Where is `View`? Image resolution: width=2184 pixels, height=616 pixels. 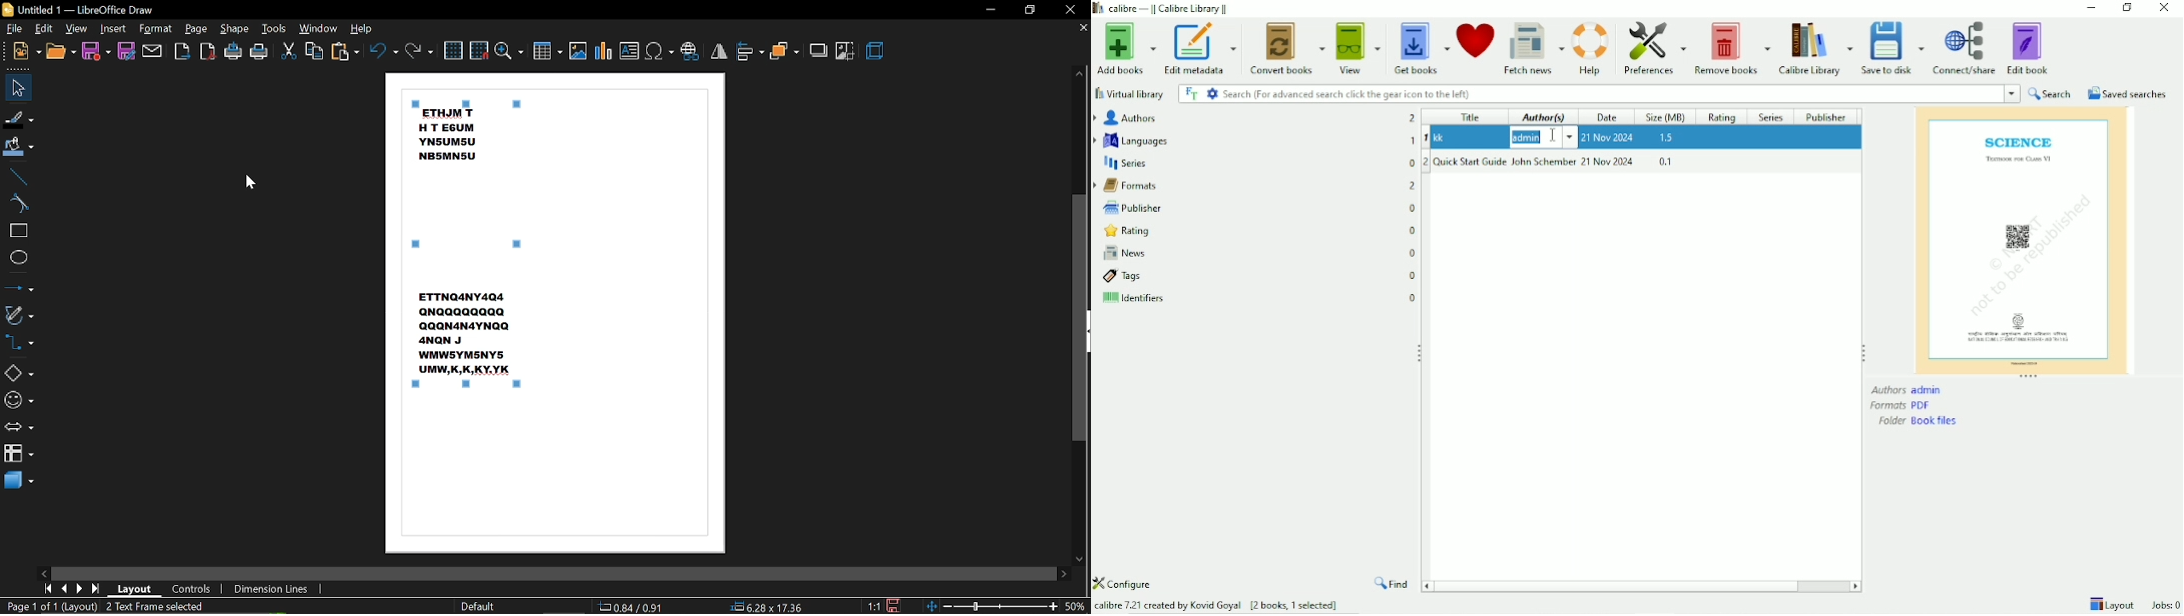 View is located at coordinates (1358, 49).